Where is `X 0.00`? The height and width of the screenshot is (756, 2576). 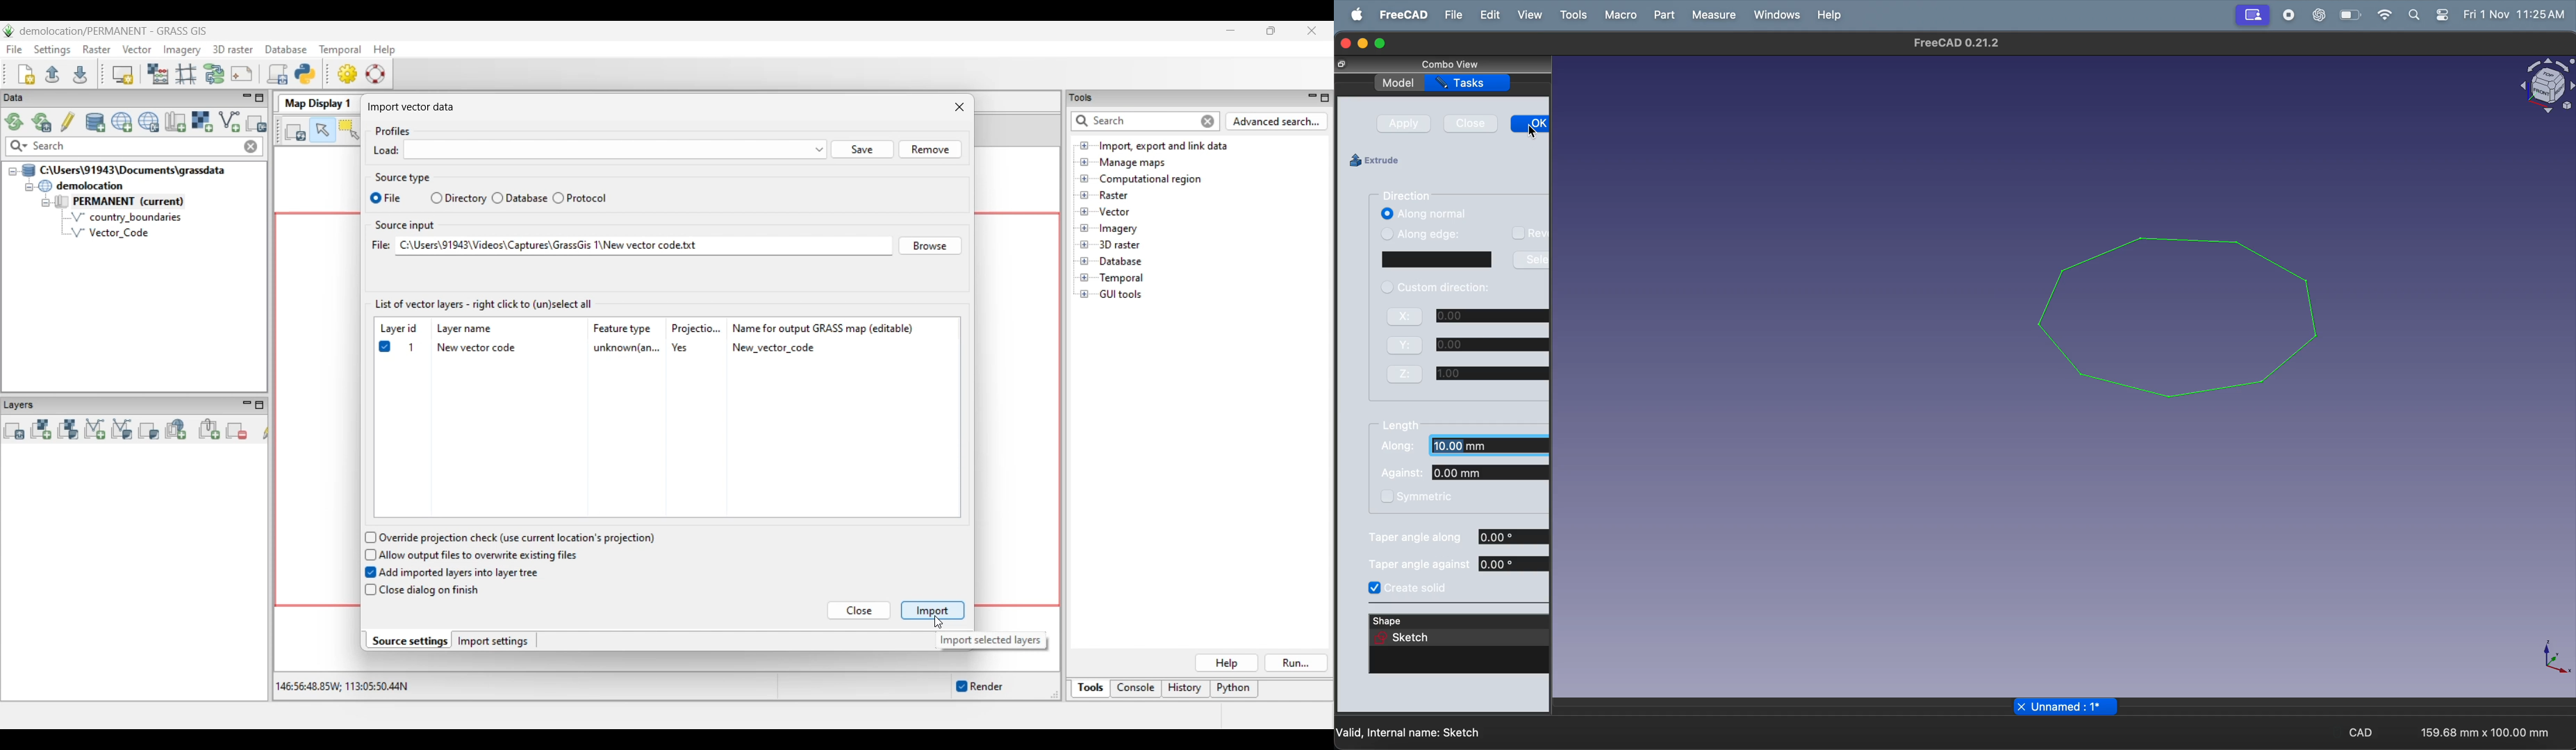
X 0.00 is located at coordinates (1462, 315).